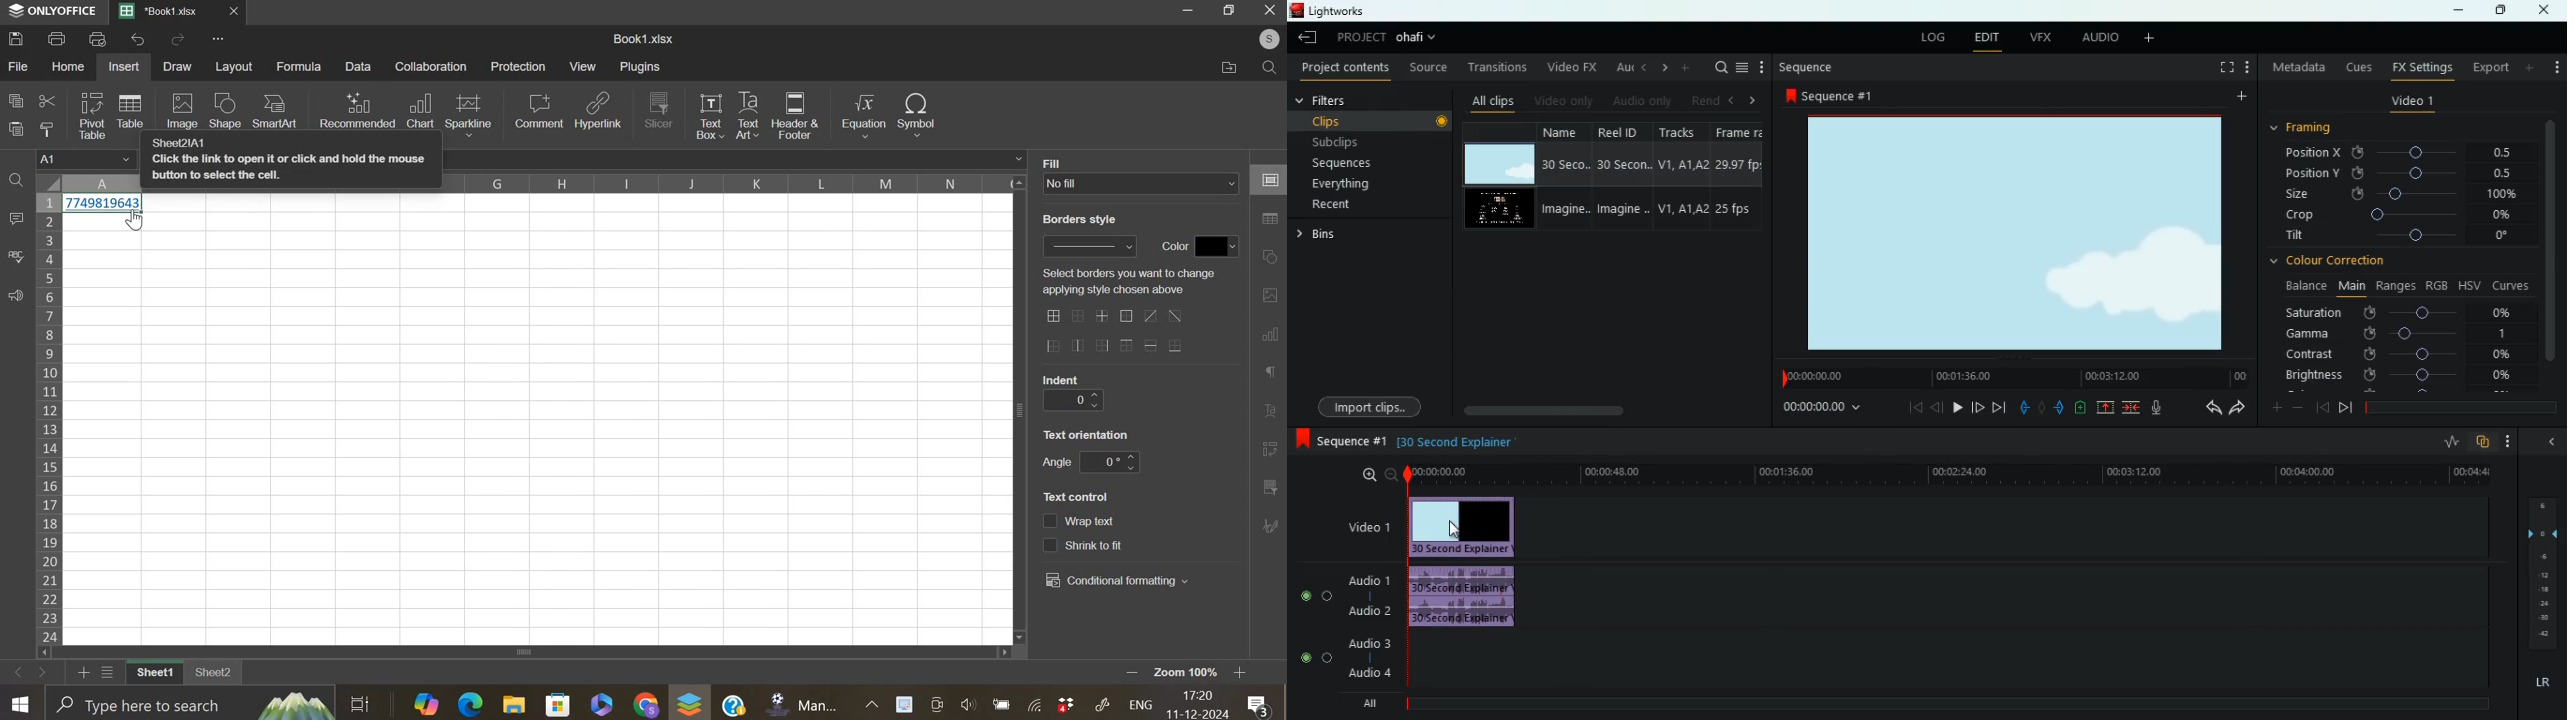 The width and height of the screenshot is (2576, 728). Describe the element at coordinates (1699, 98) in the screenshot. I see `rend` at that location.